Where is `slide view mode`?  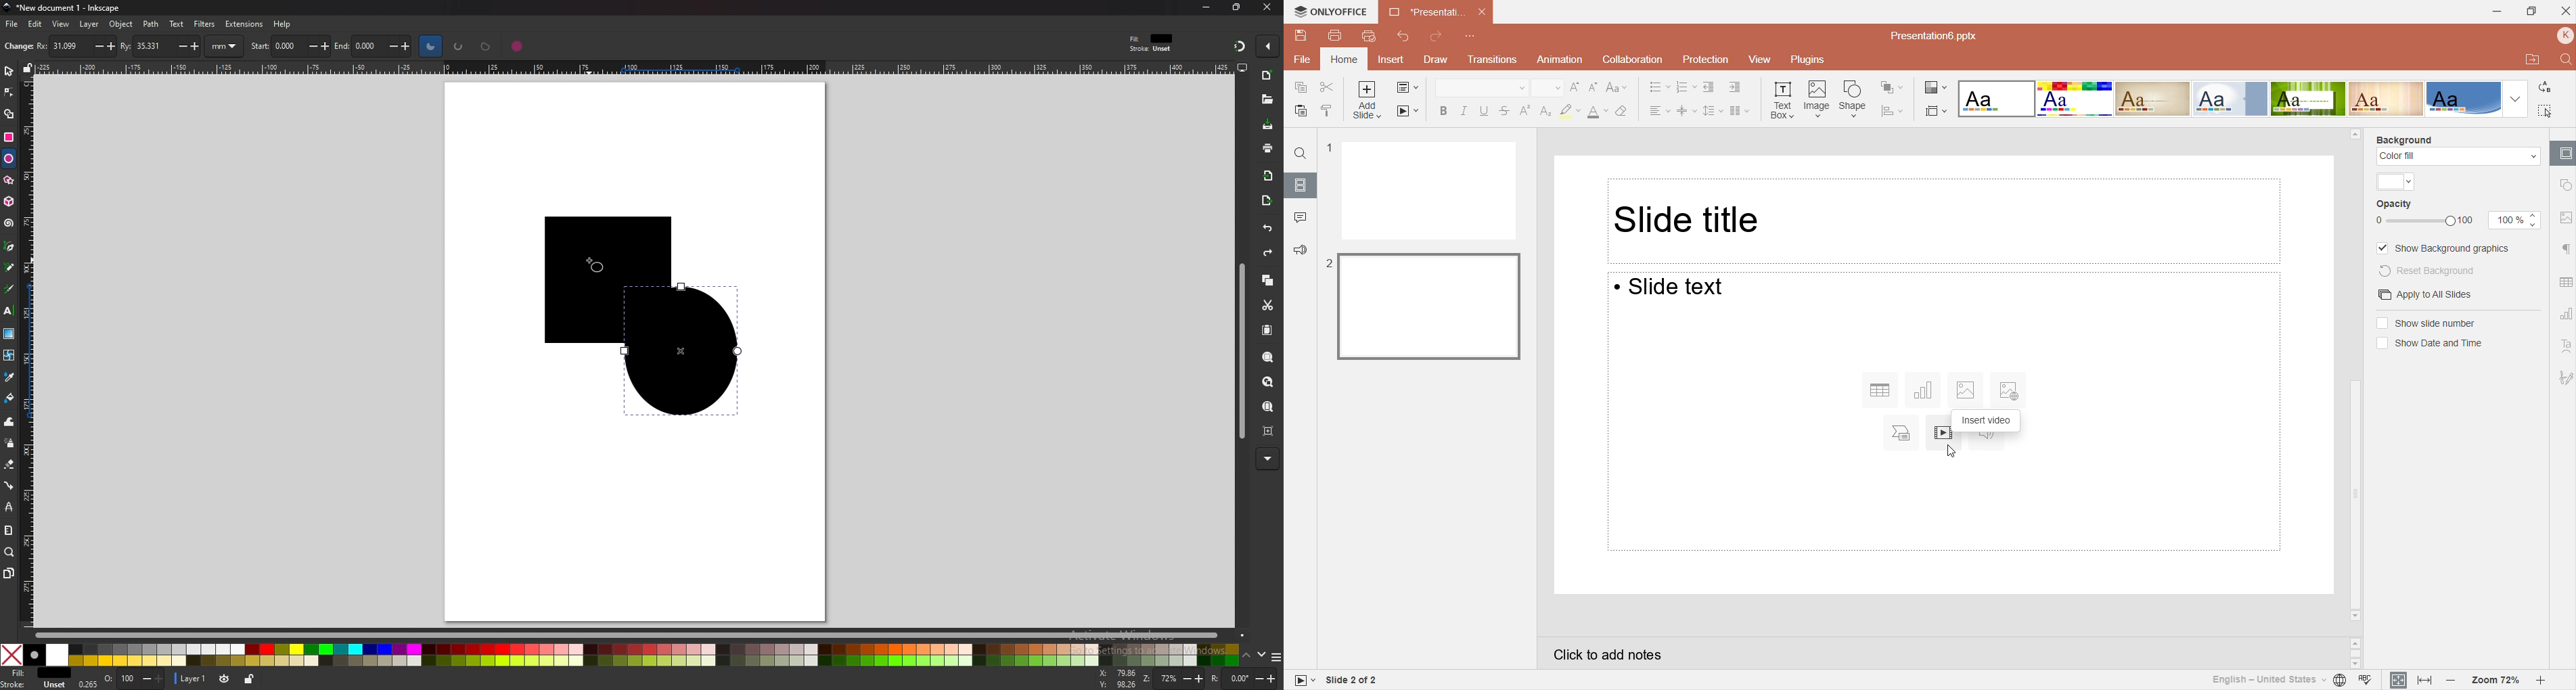
slide view mode is located at coordinates (1301, 681).